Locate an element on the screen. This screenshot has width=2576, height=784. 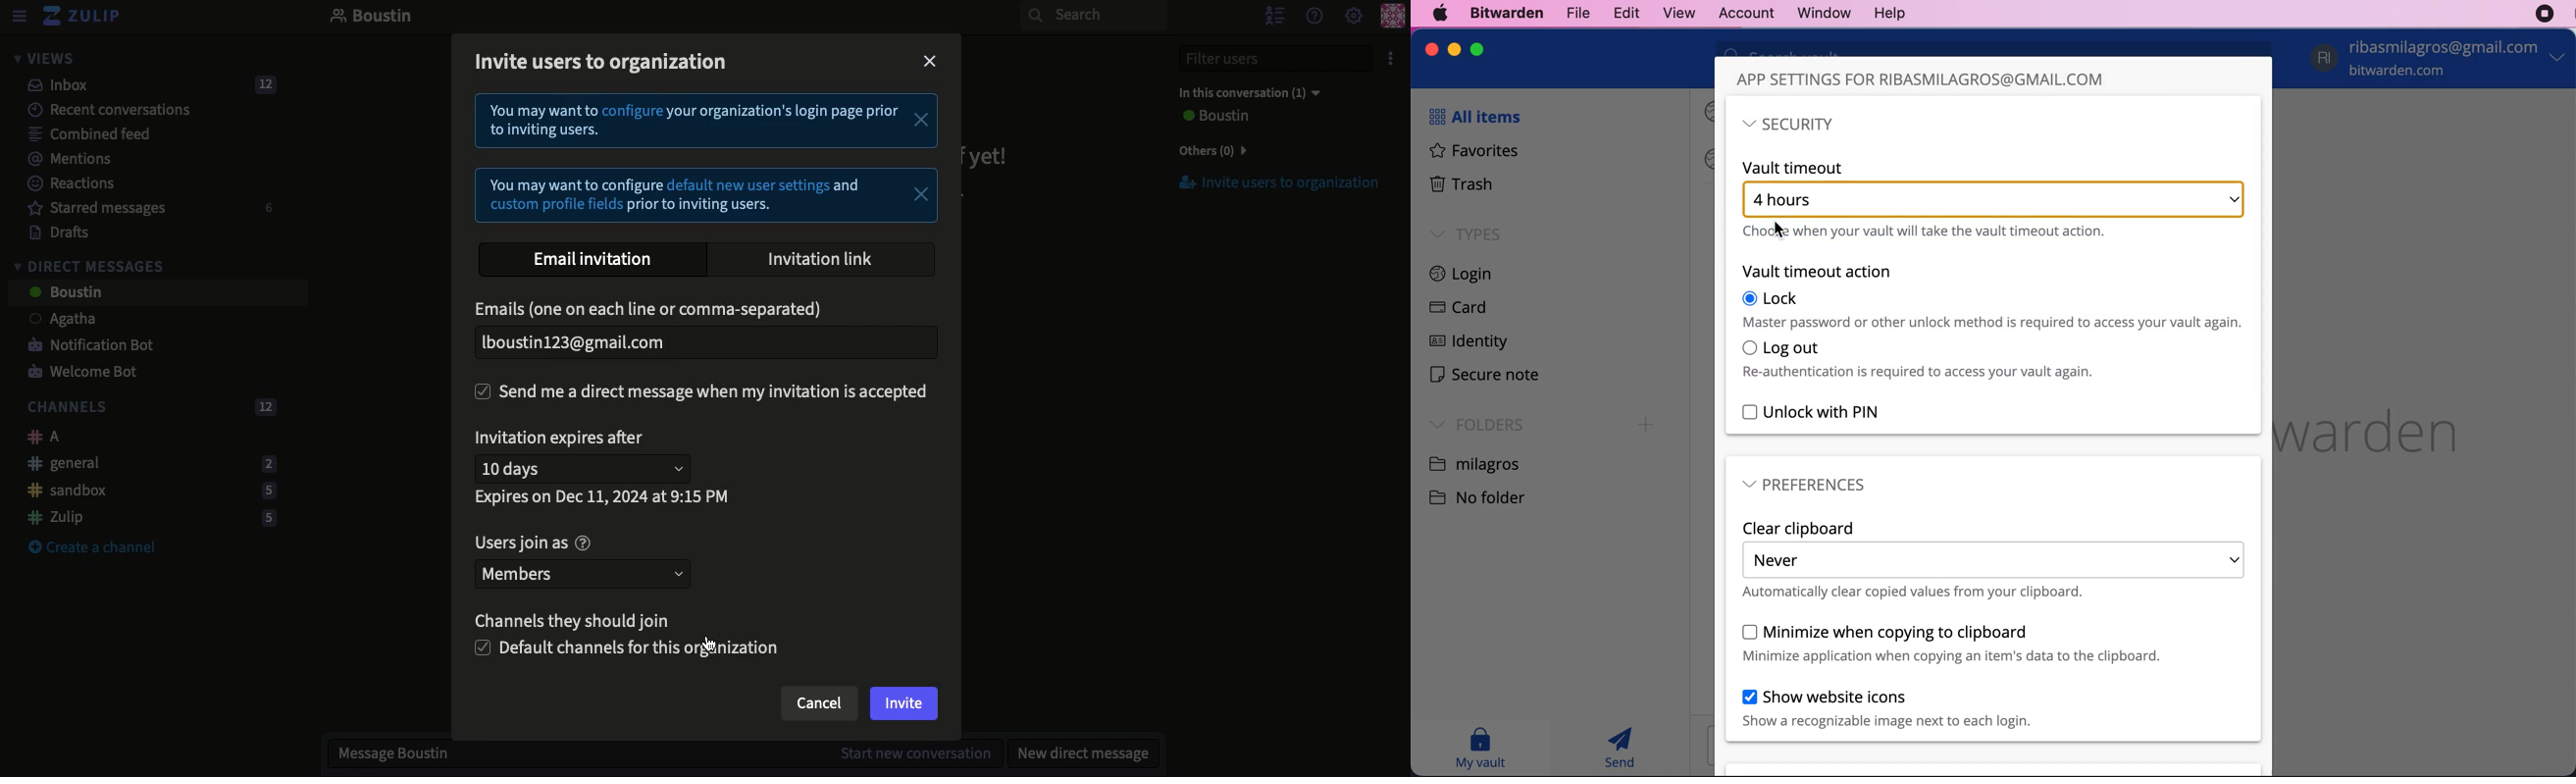
Zulip is located at coordinates (83, 17).